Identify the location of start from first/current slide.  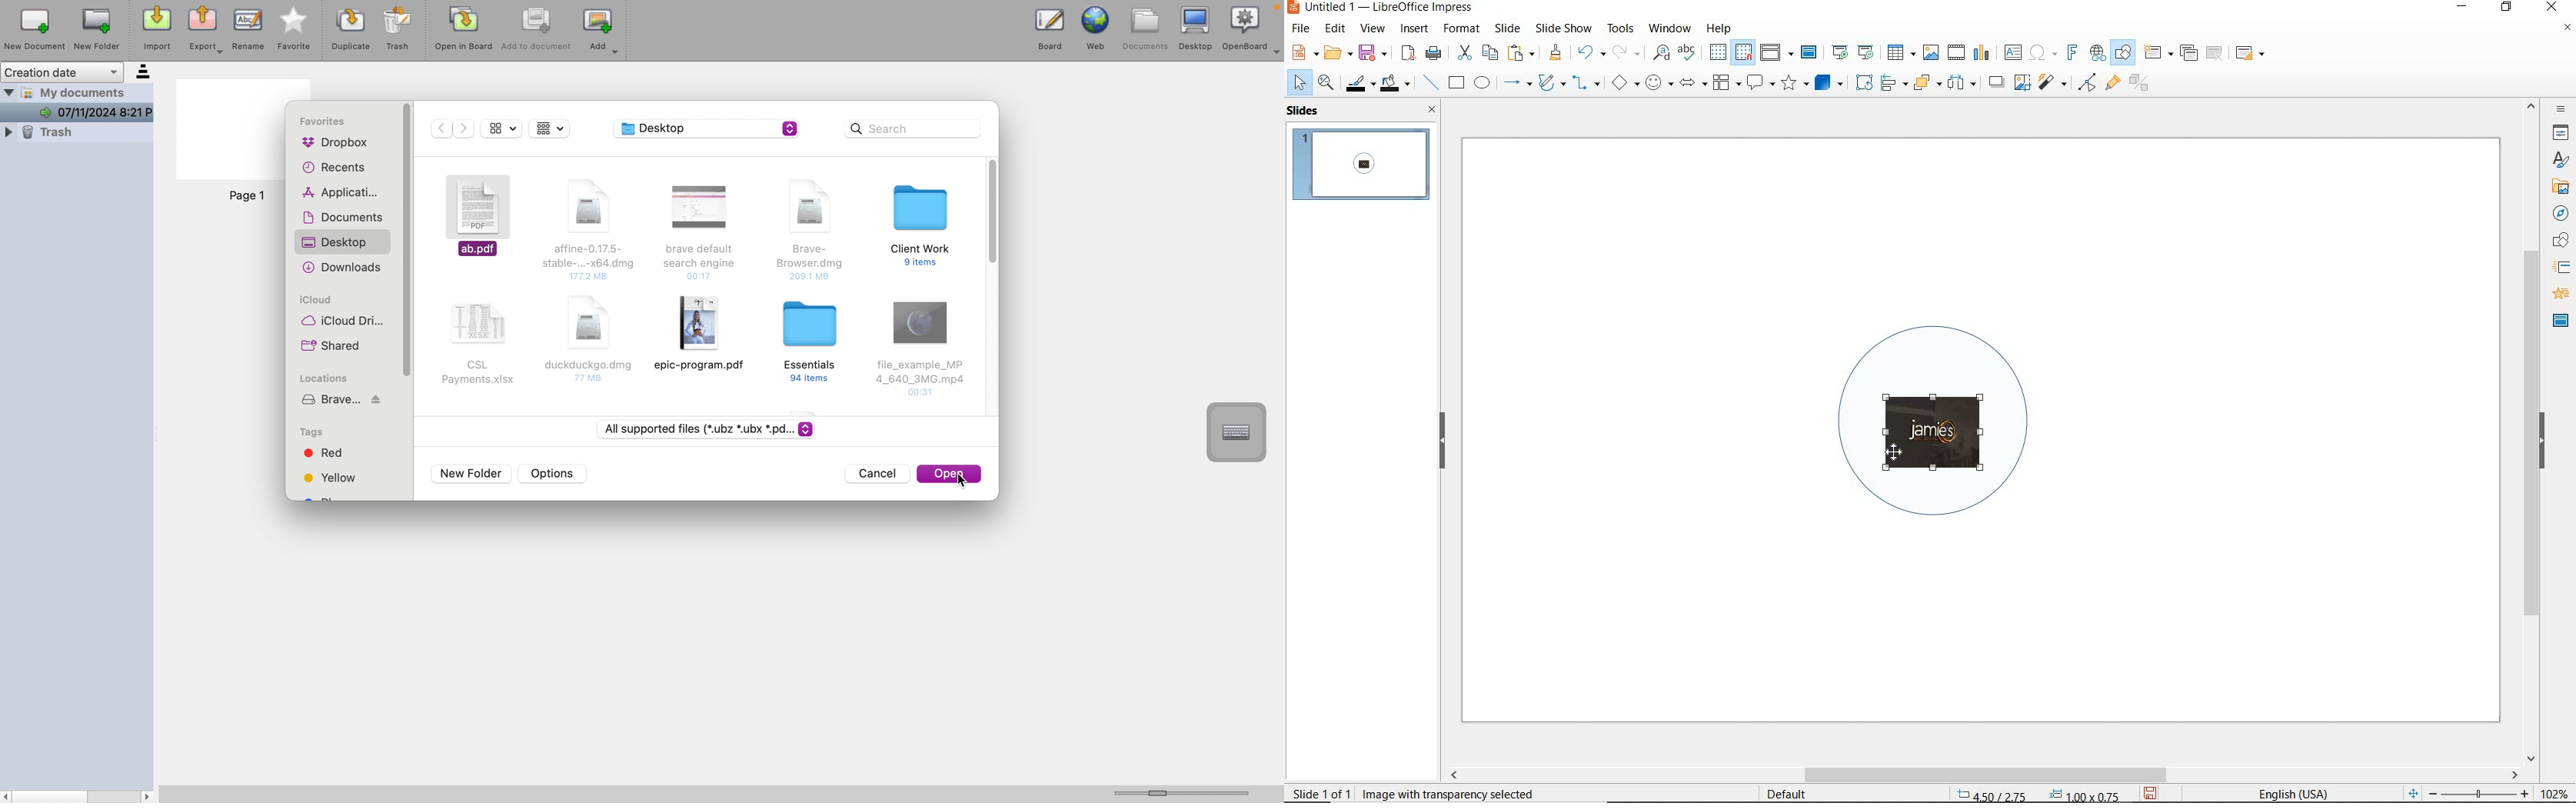
(1852, 51).